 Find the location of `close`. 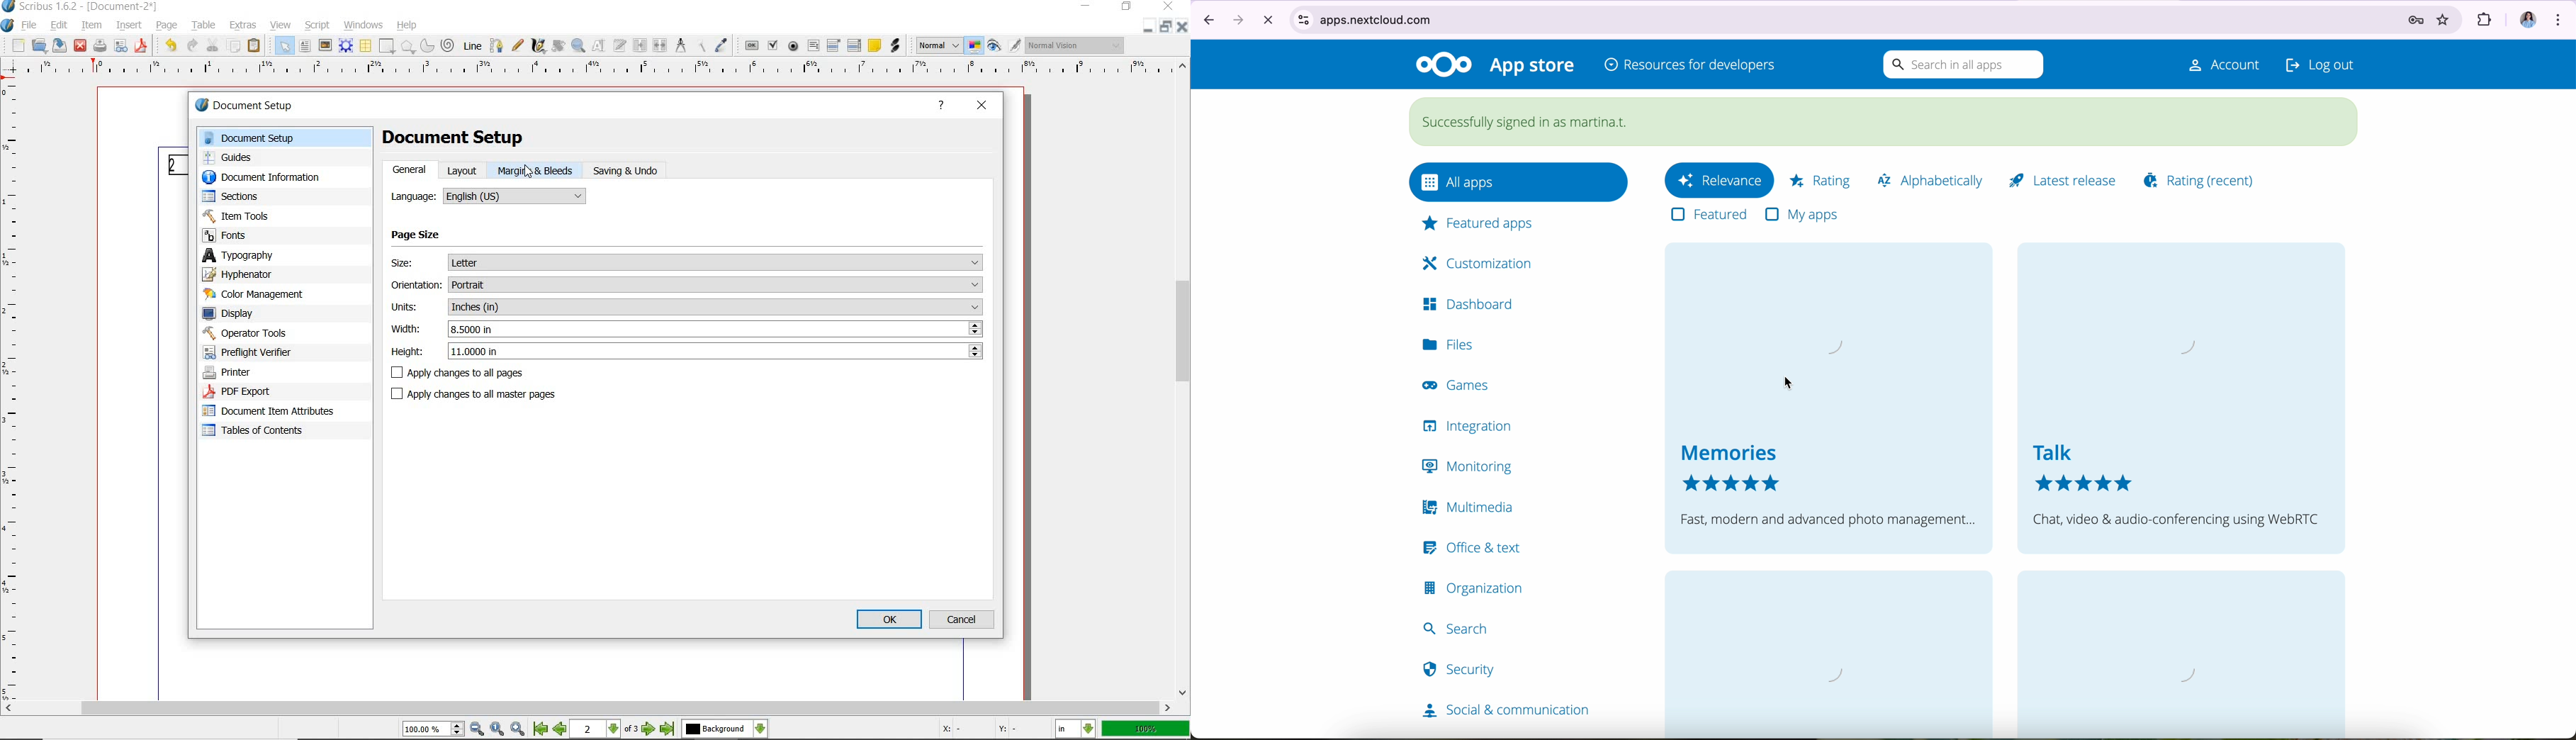

close is located at coordinates (80, 45).